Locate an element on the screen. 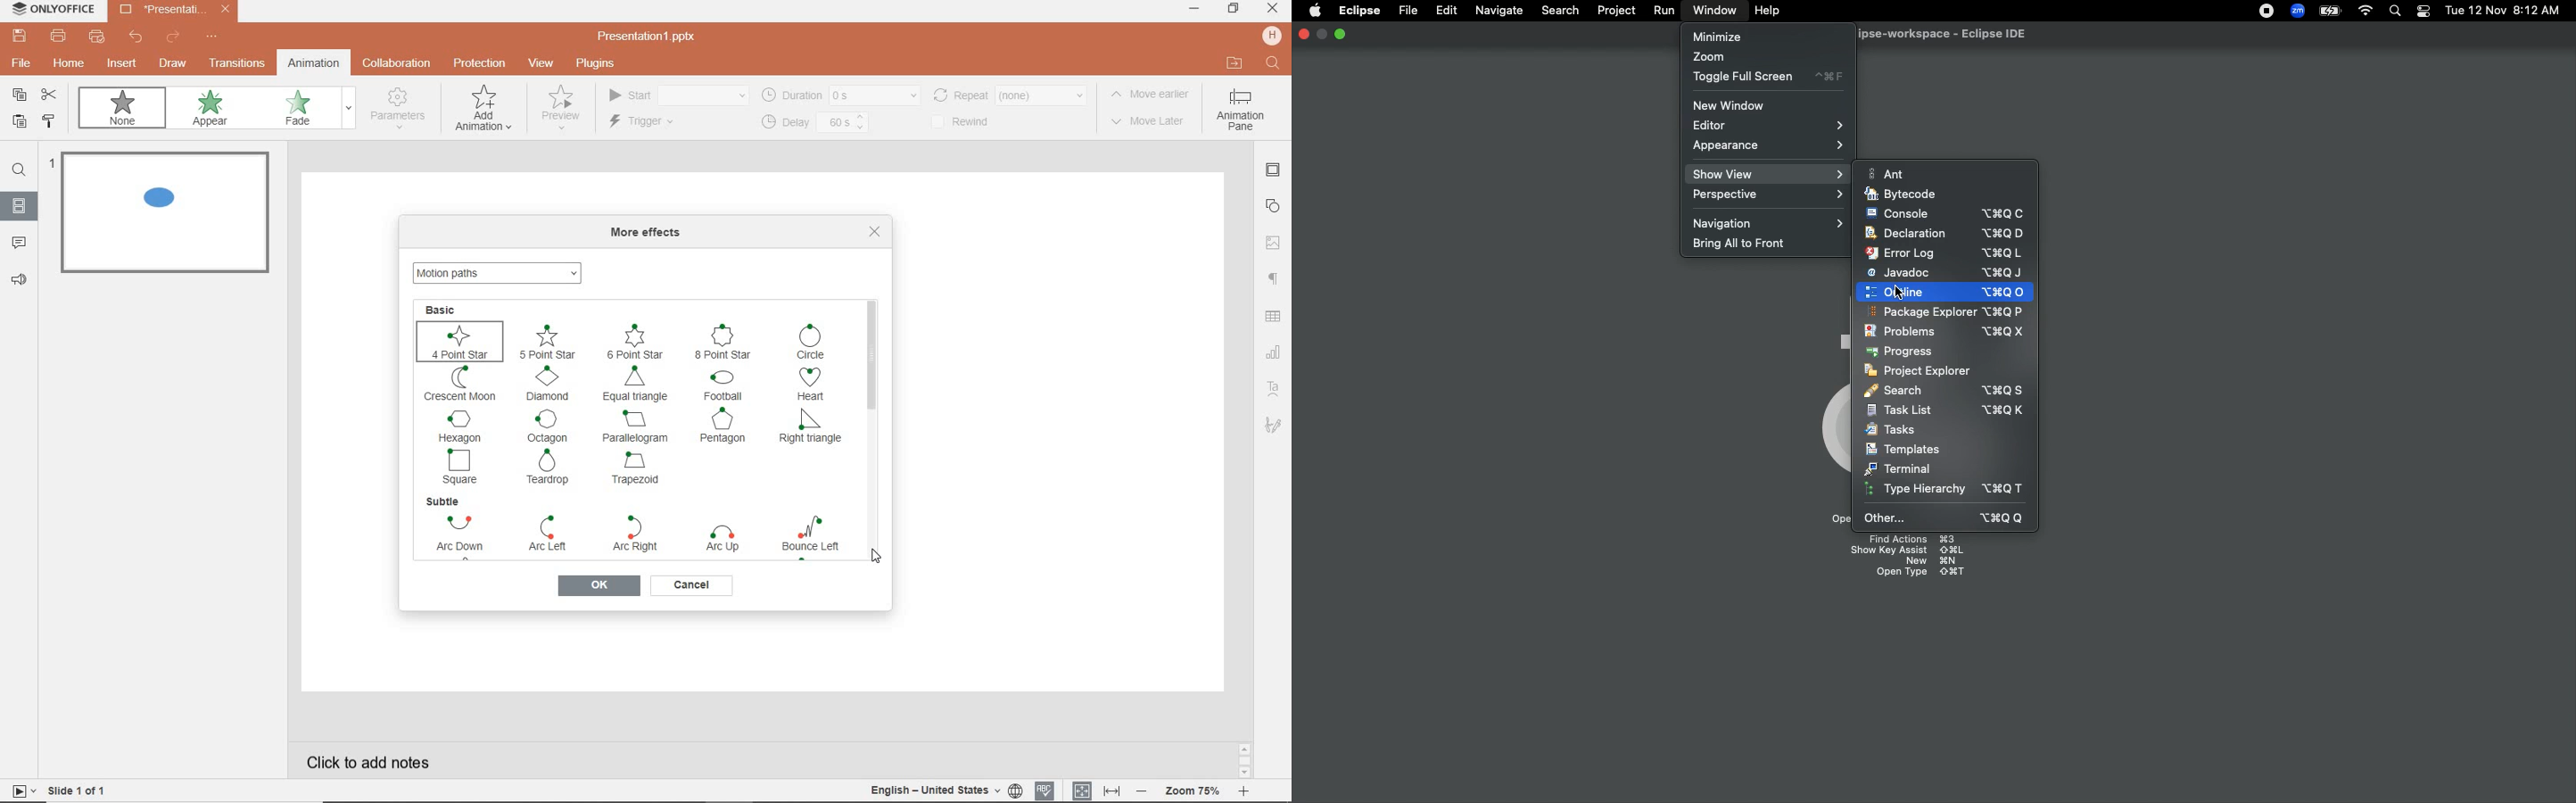 This screenshot has width=2576, height=812. print is located at coordinates (58, 38).